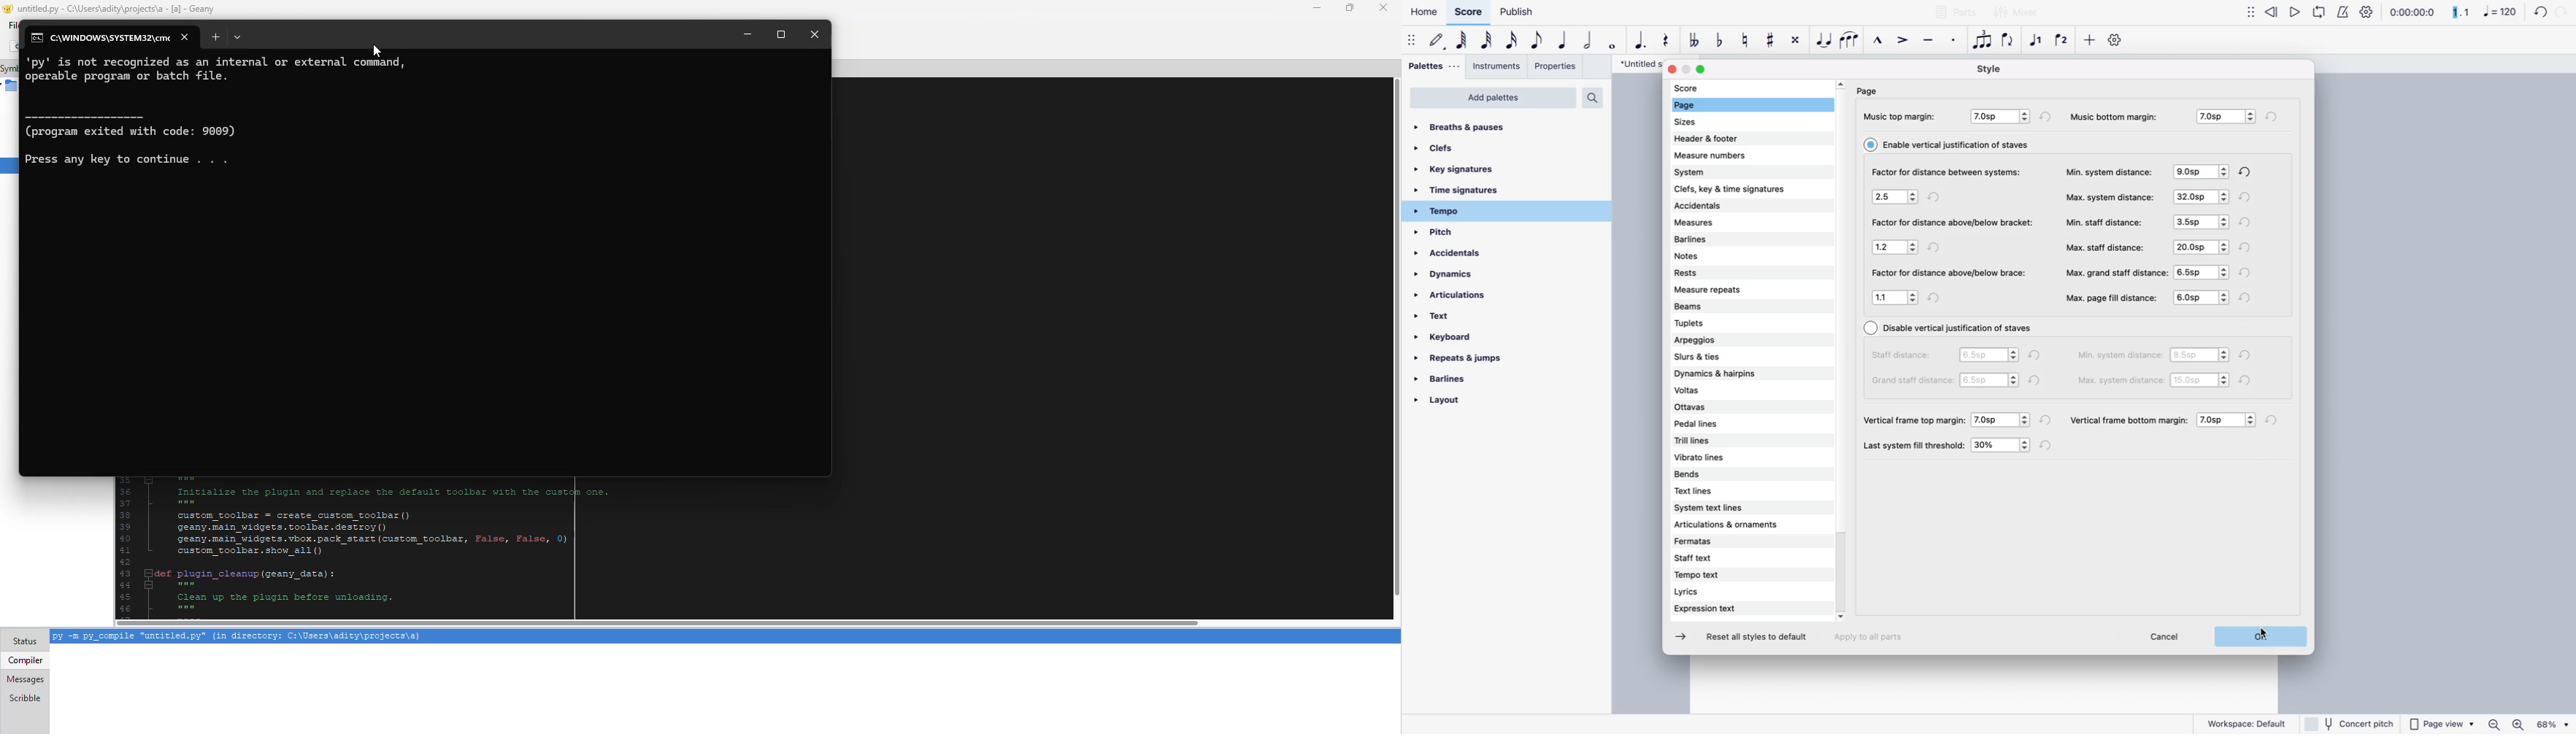  I want to click on 32nd note, so click(1488, 41).